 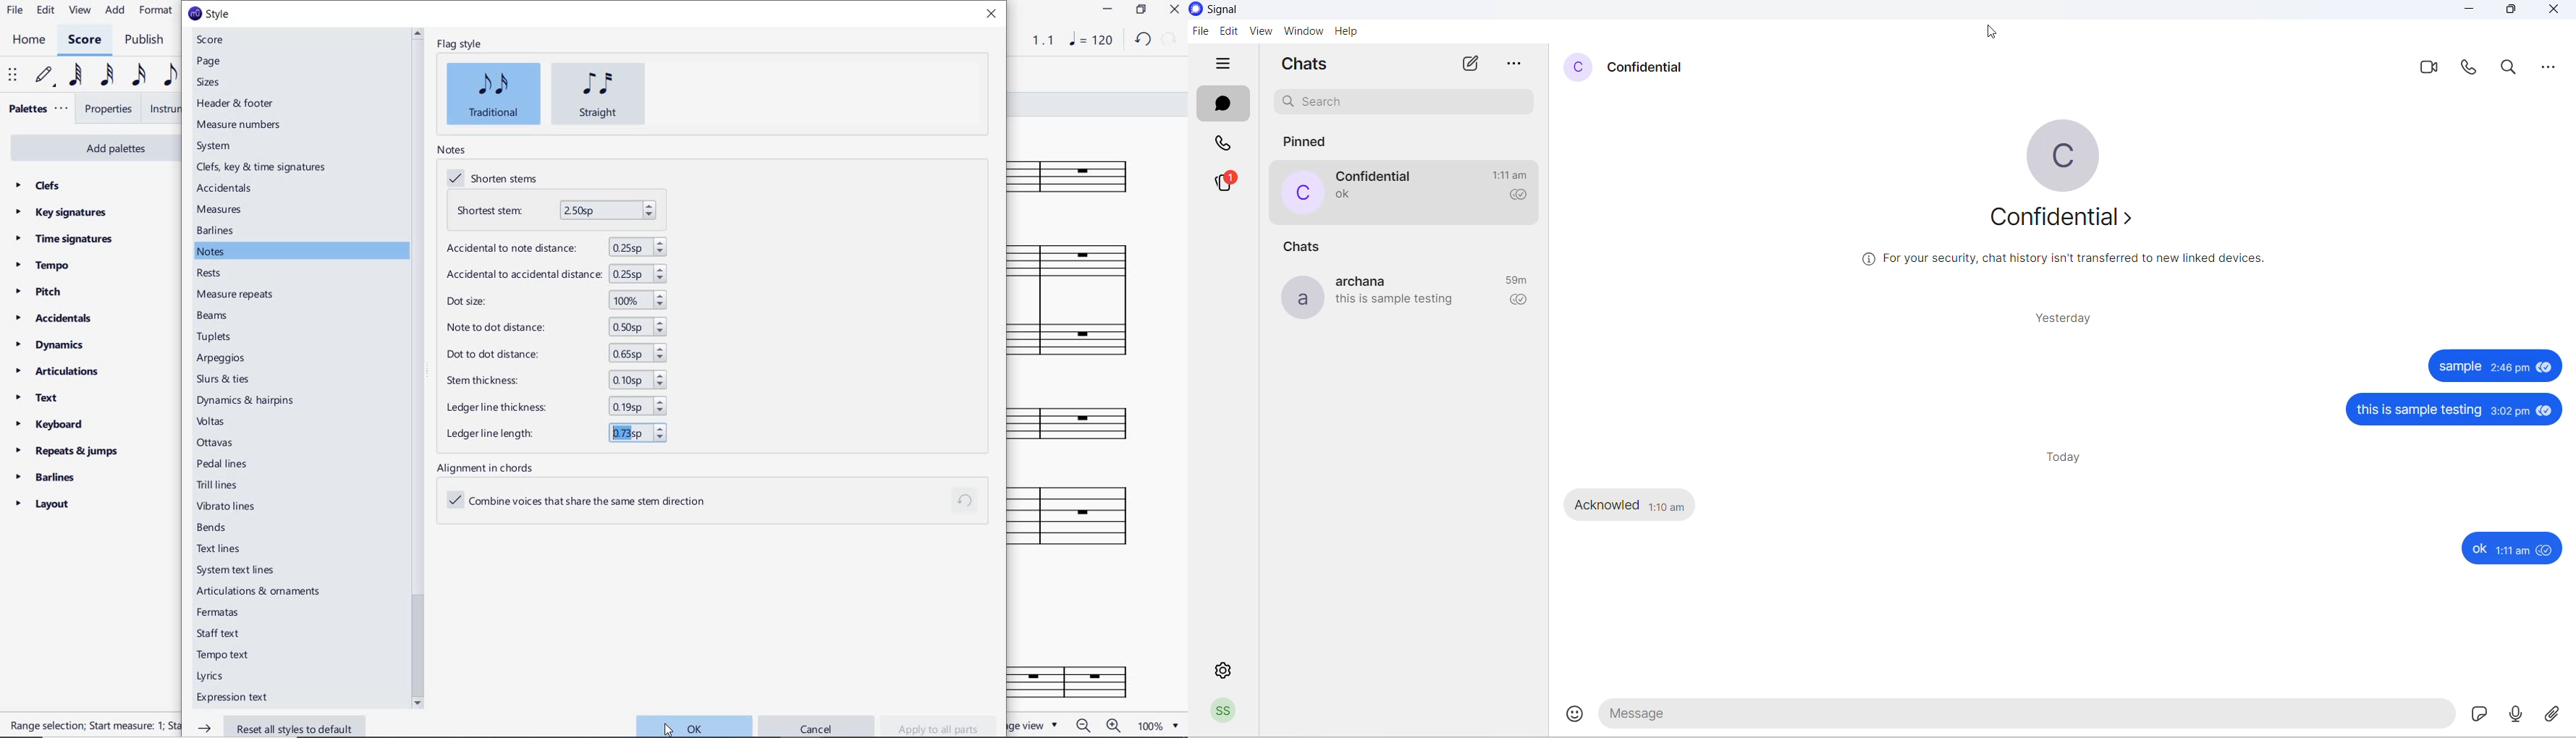 What do you see at coordinates (208, 62) in the screenshot?
I see `page` at bounding box center [208, 62].